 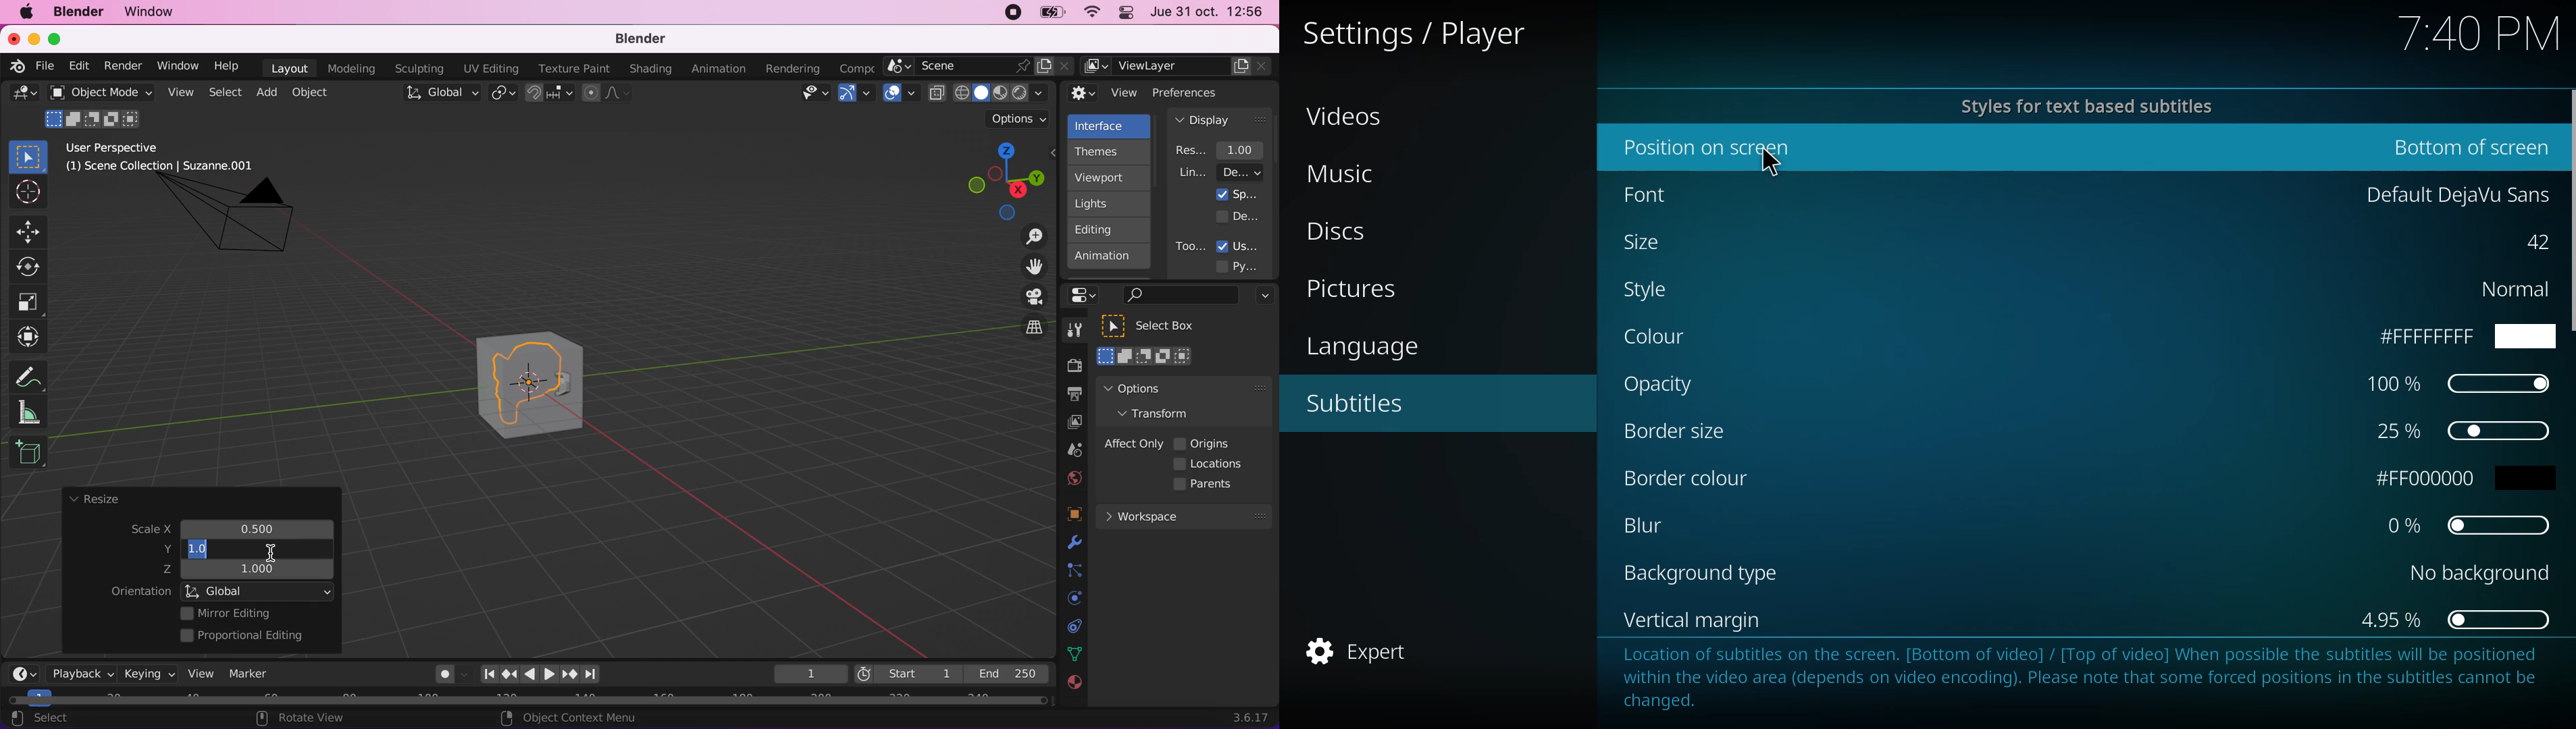 I want to click on render, so click(x=123, y=66).